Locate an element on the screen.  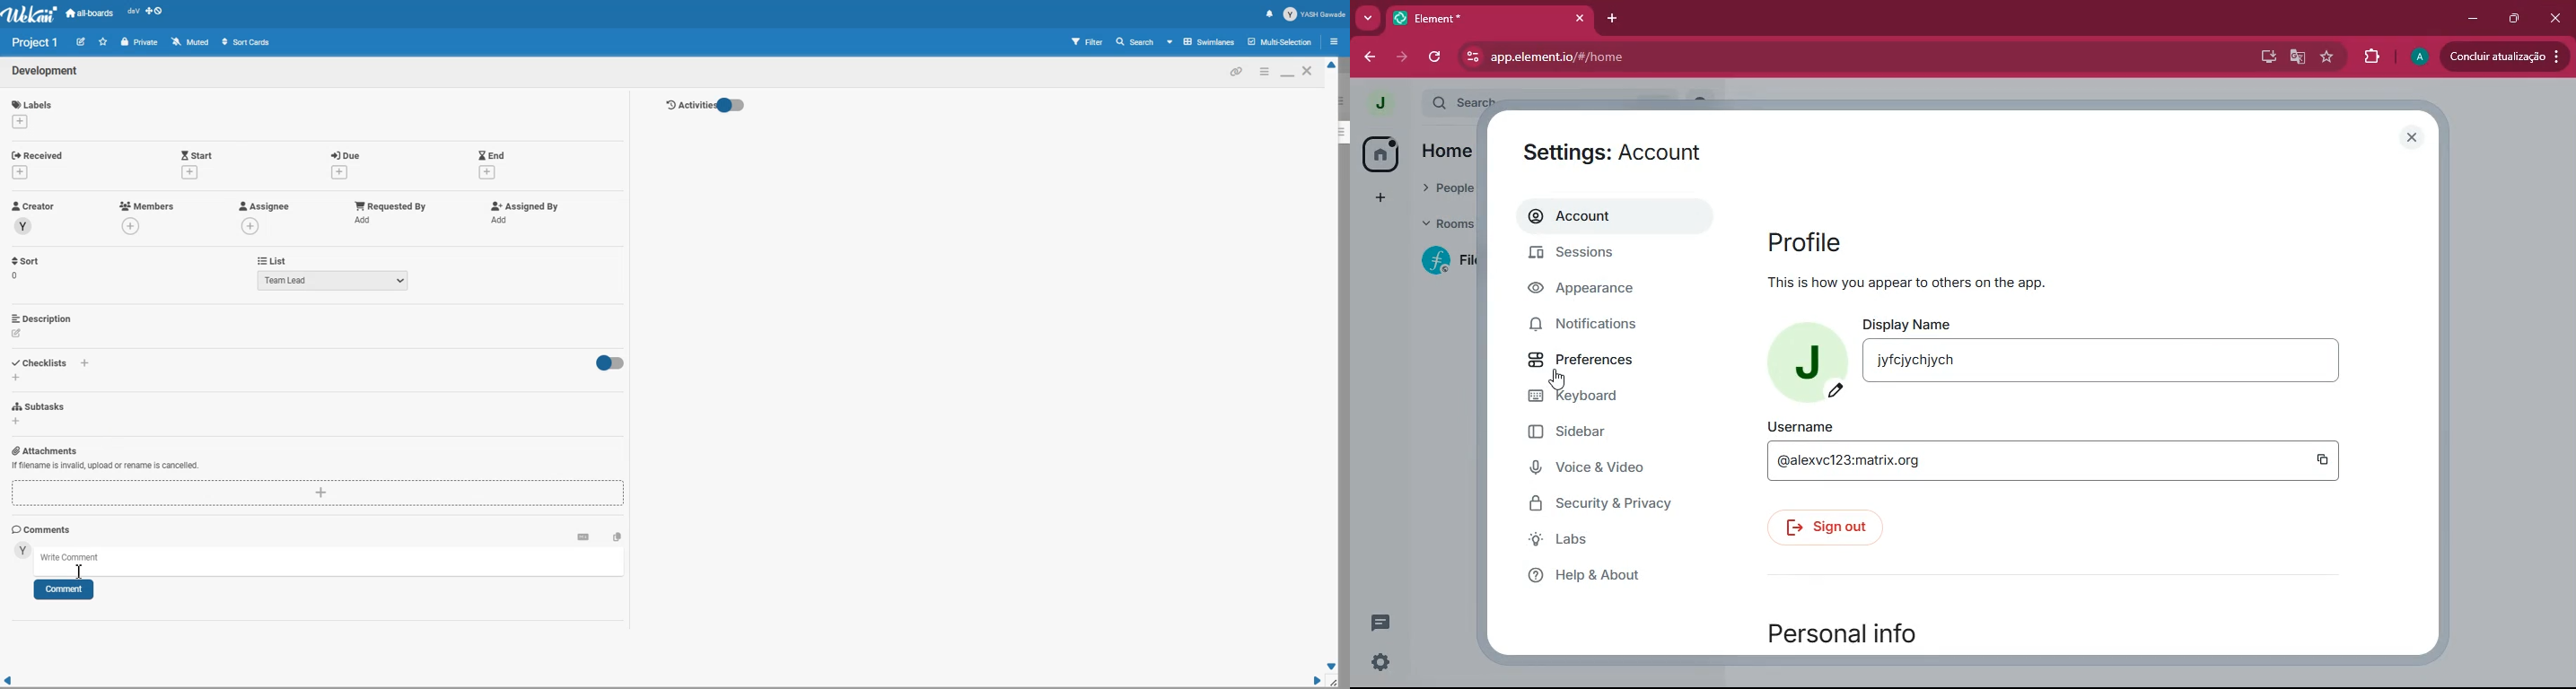
profile picture is located at coordinates (1375, 102).